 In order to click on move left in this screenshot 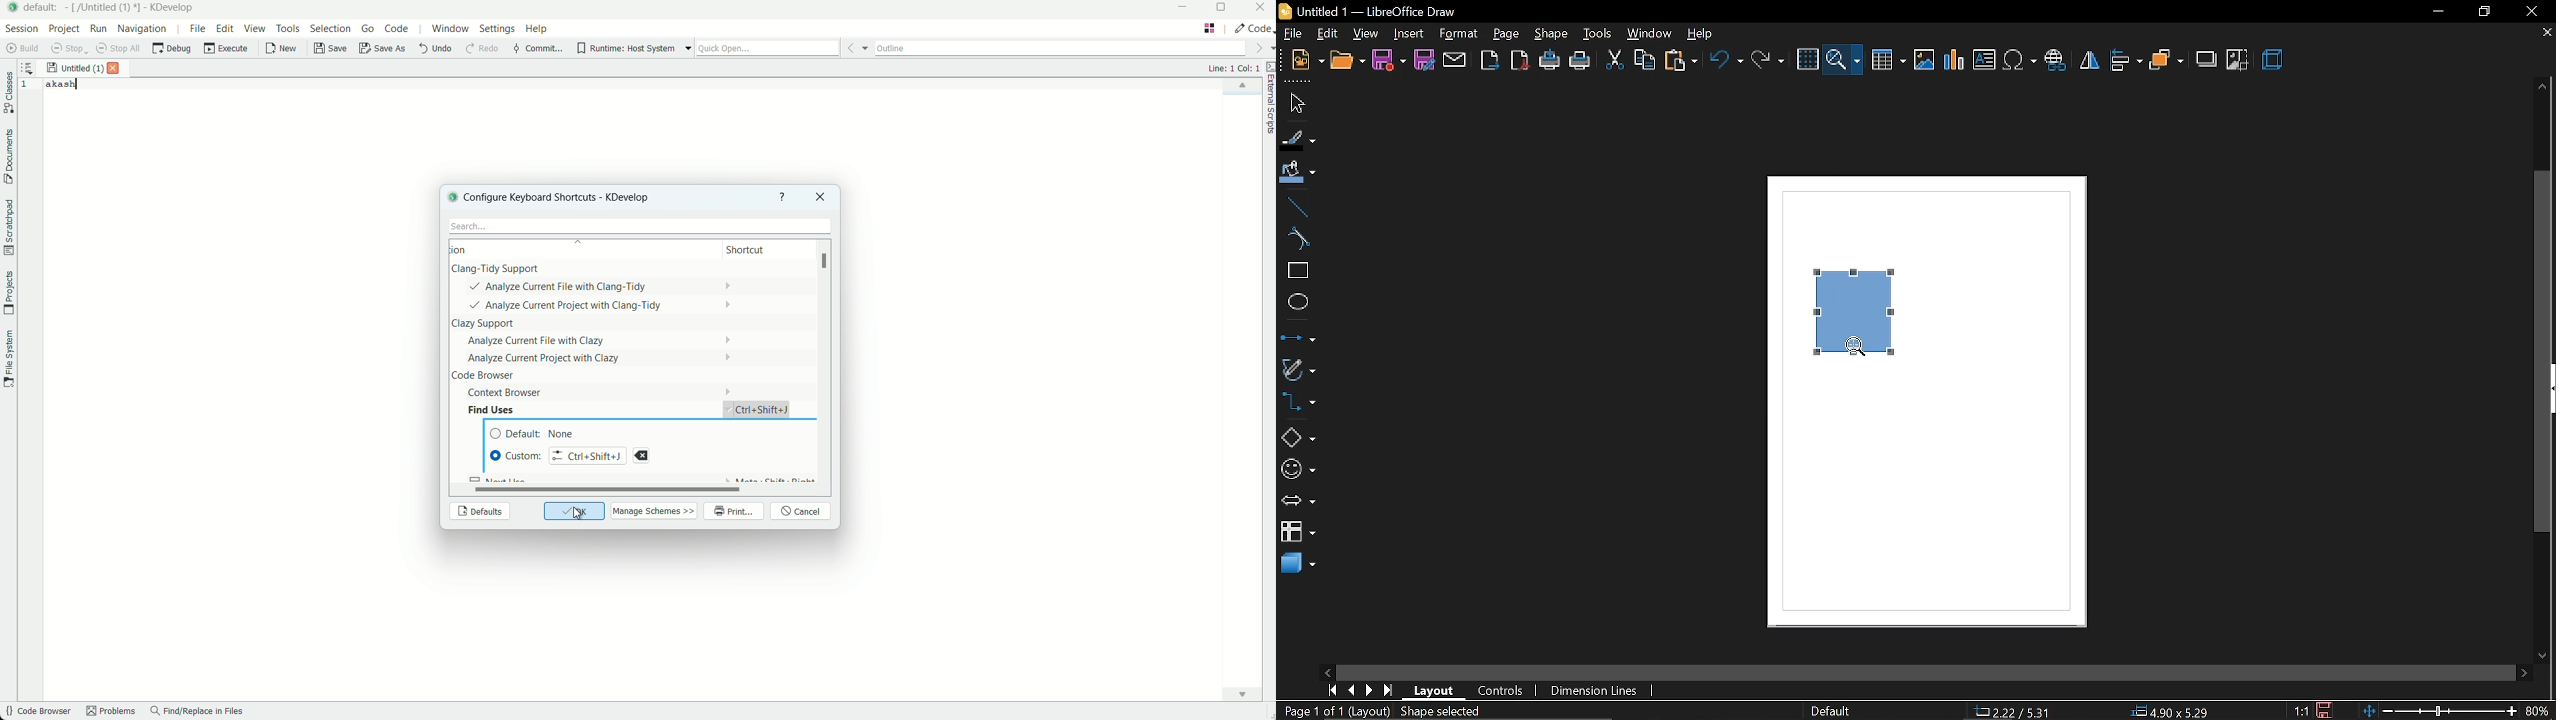, I will do `click(1327, 672)`.